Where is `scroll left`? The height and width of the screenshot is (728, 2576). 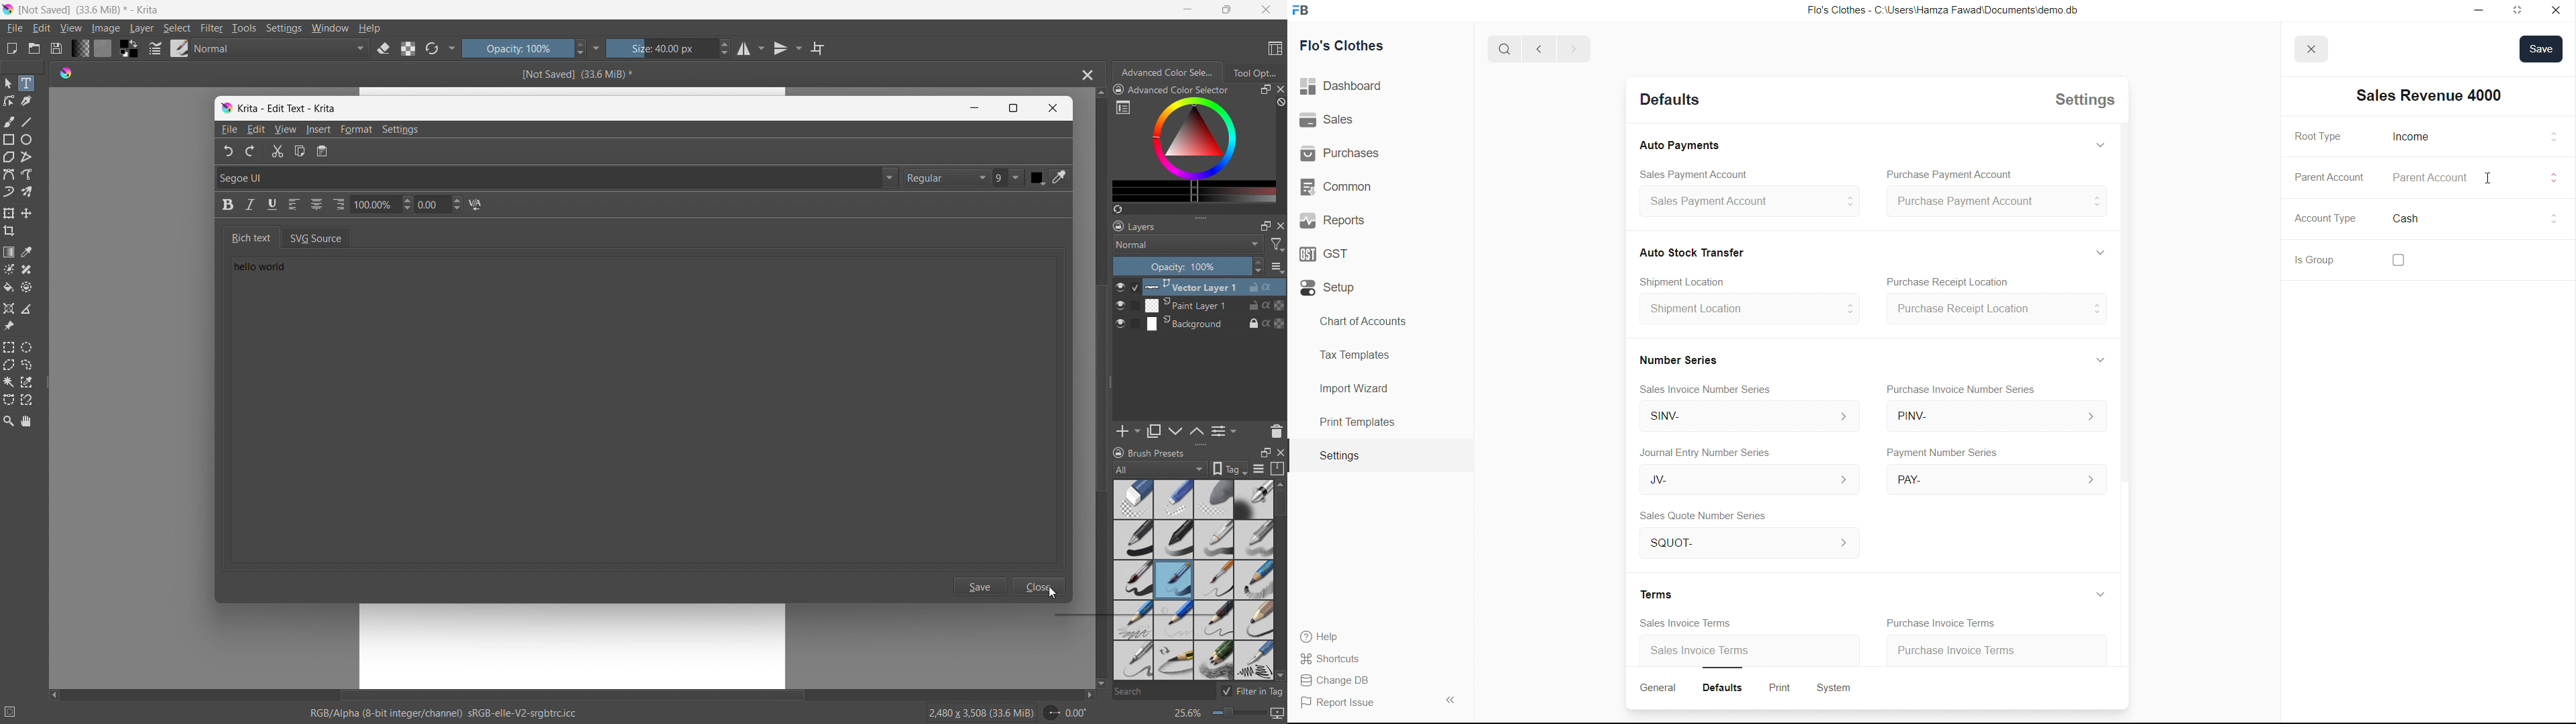
scroll left is located at coordinates (54, 692).